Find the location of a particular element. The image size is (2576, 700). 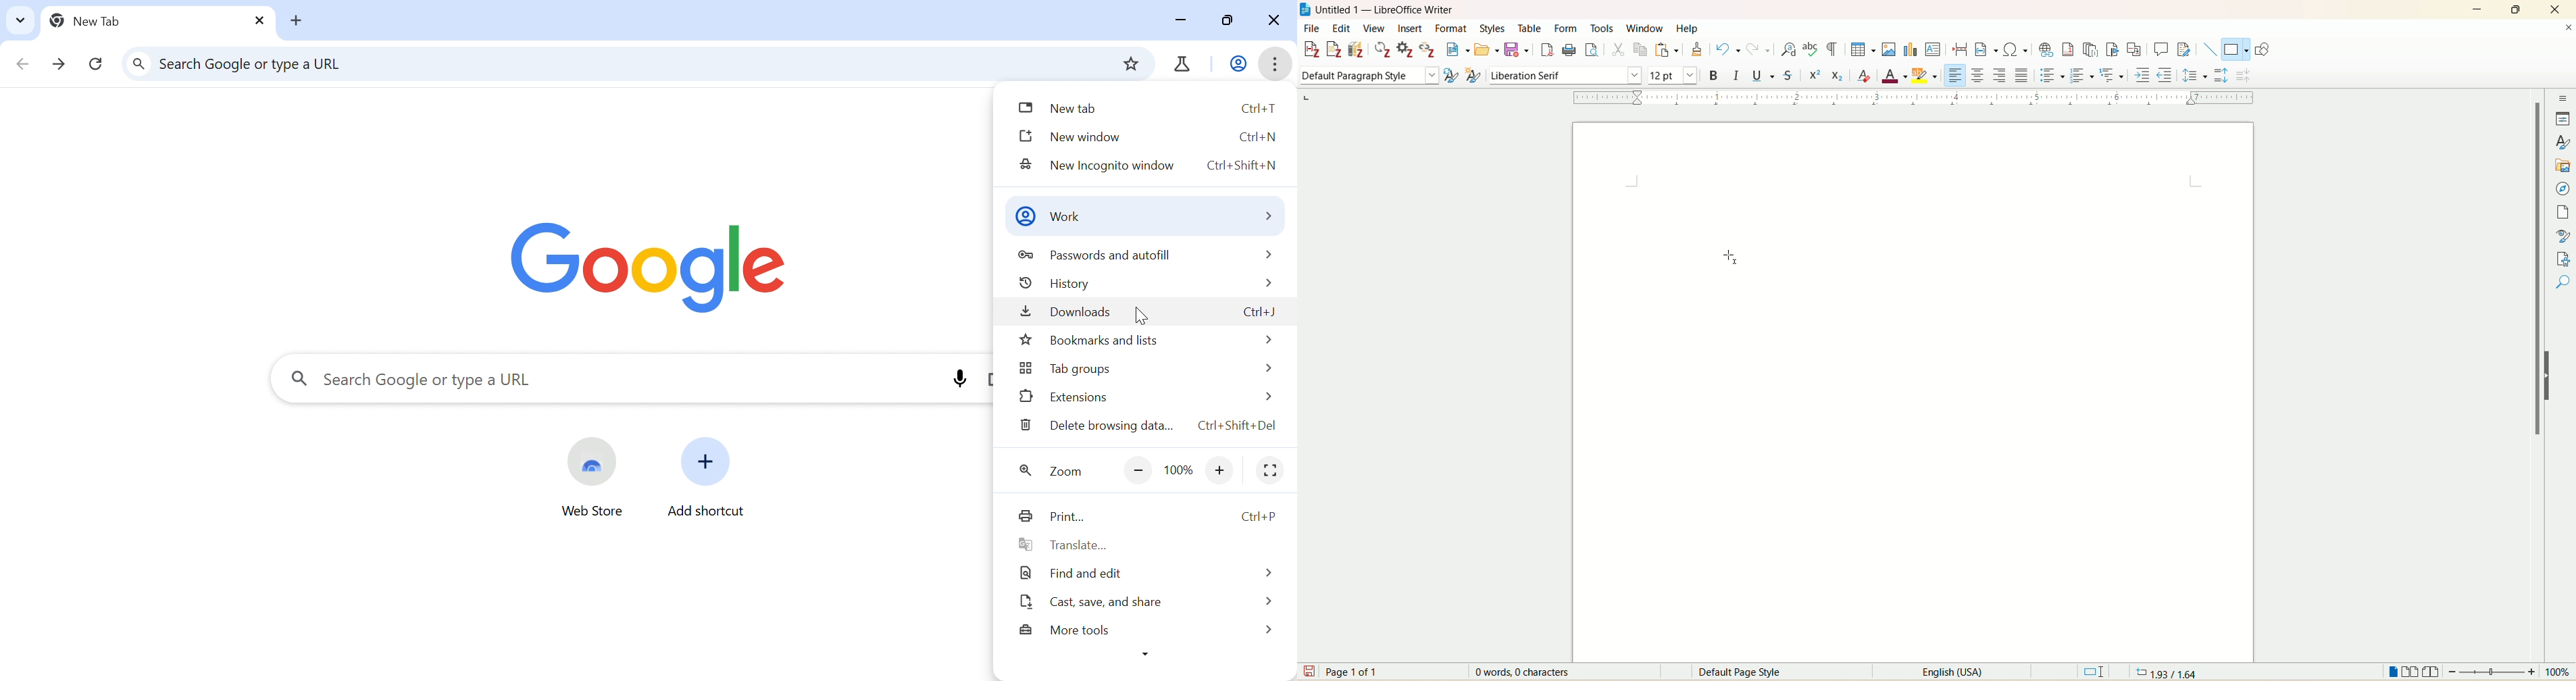

page  is located at coordinates (2566, 213).